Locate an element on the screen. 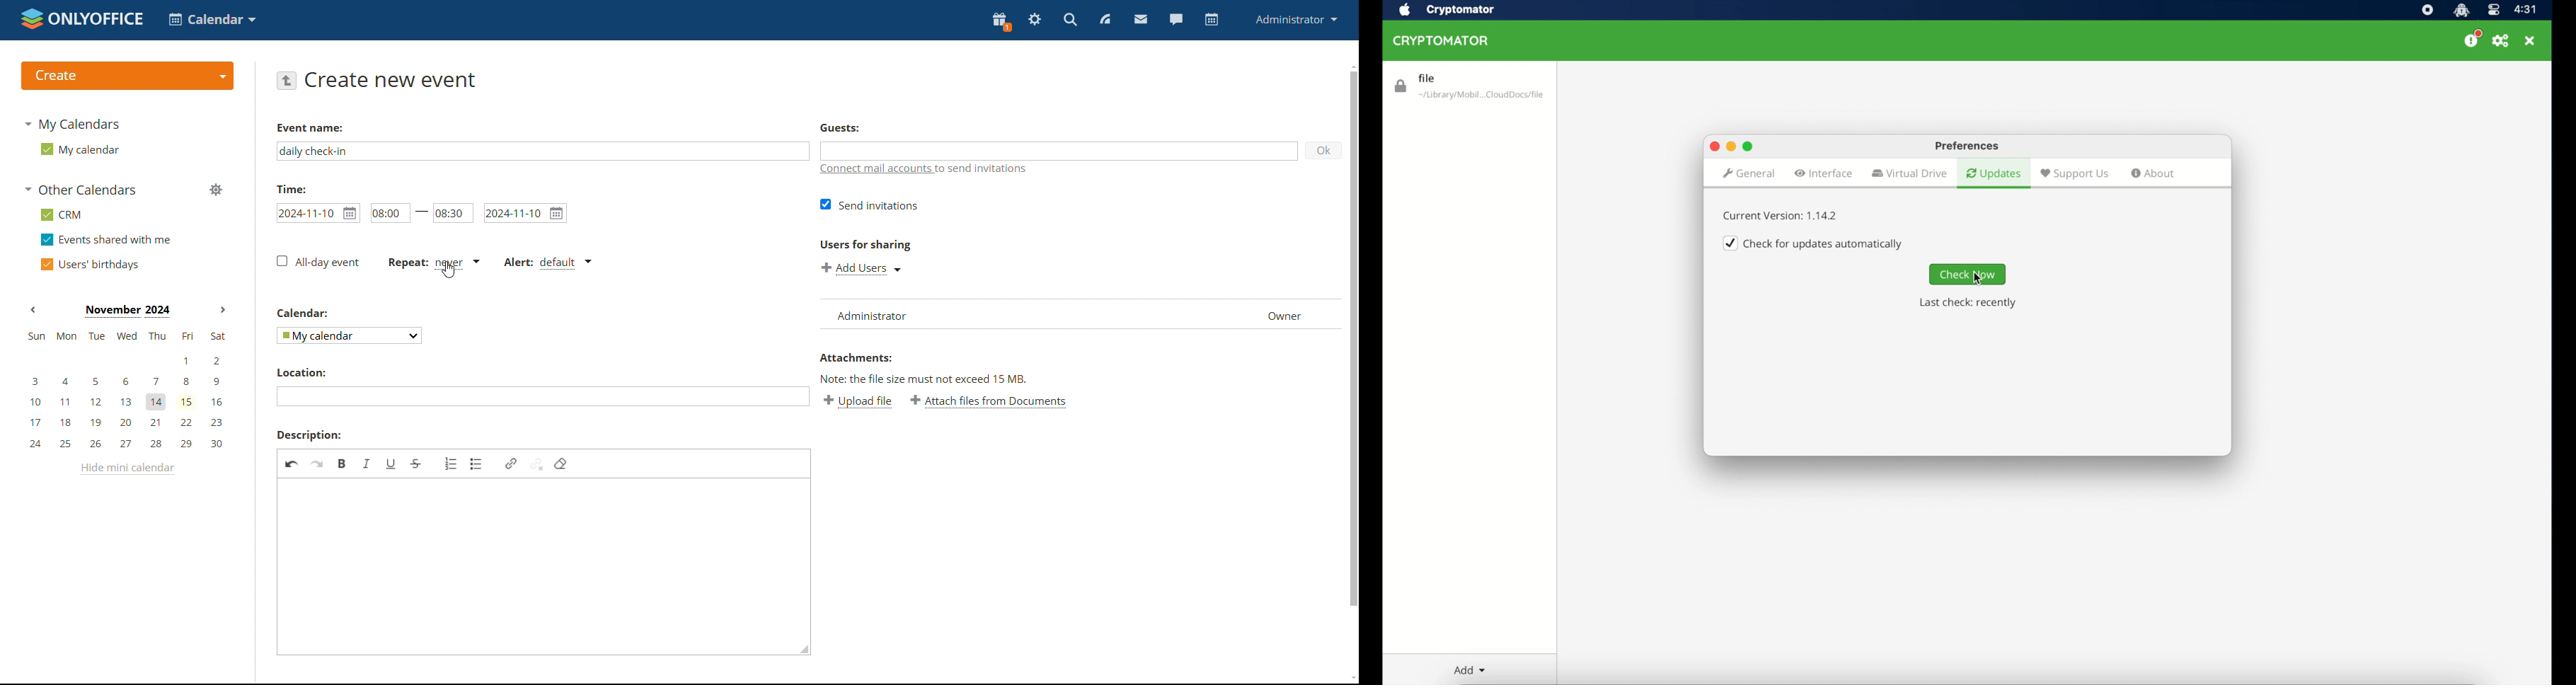 The width and height of the screenshot is (2576, 700). go back is located at coordinates (287, 80).